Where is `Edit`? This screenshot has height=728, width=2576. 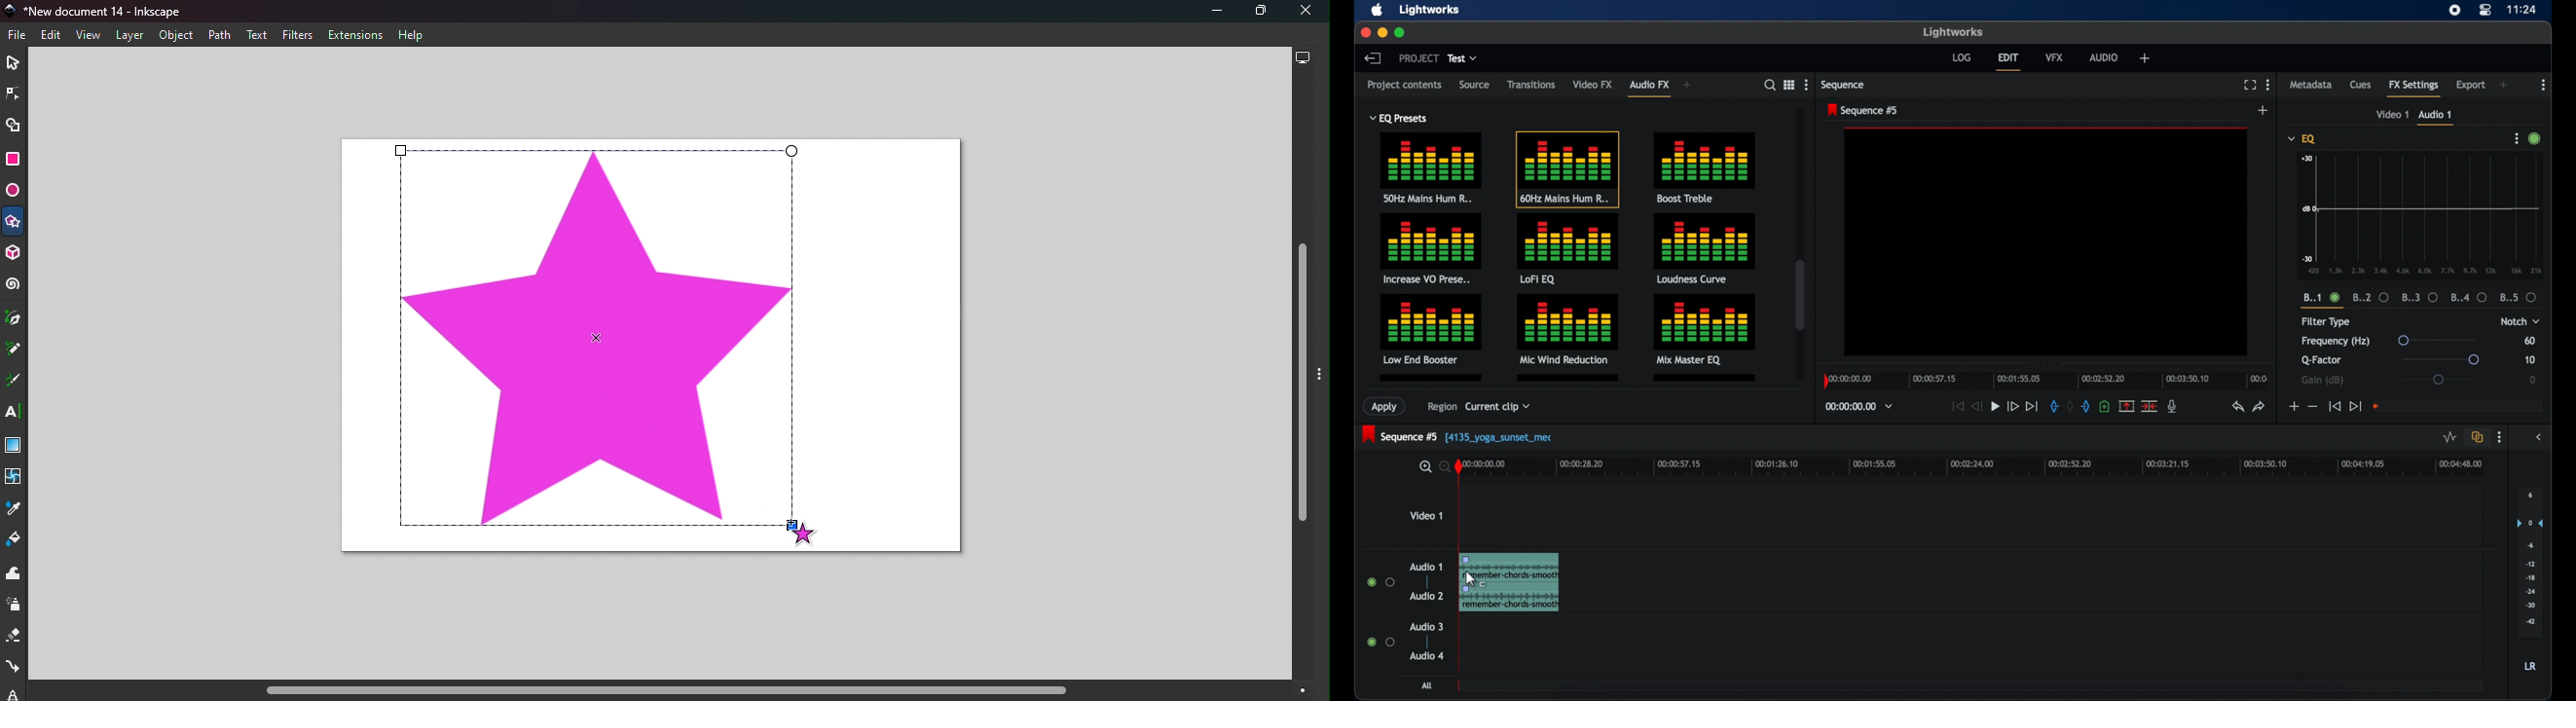 Edit is located at coordinates (51, 36).